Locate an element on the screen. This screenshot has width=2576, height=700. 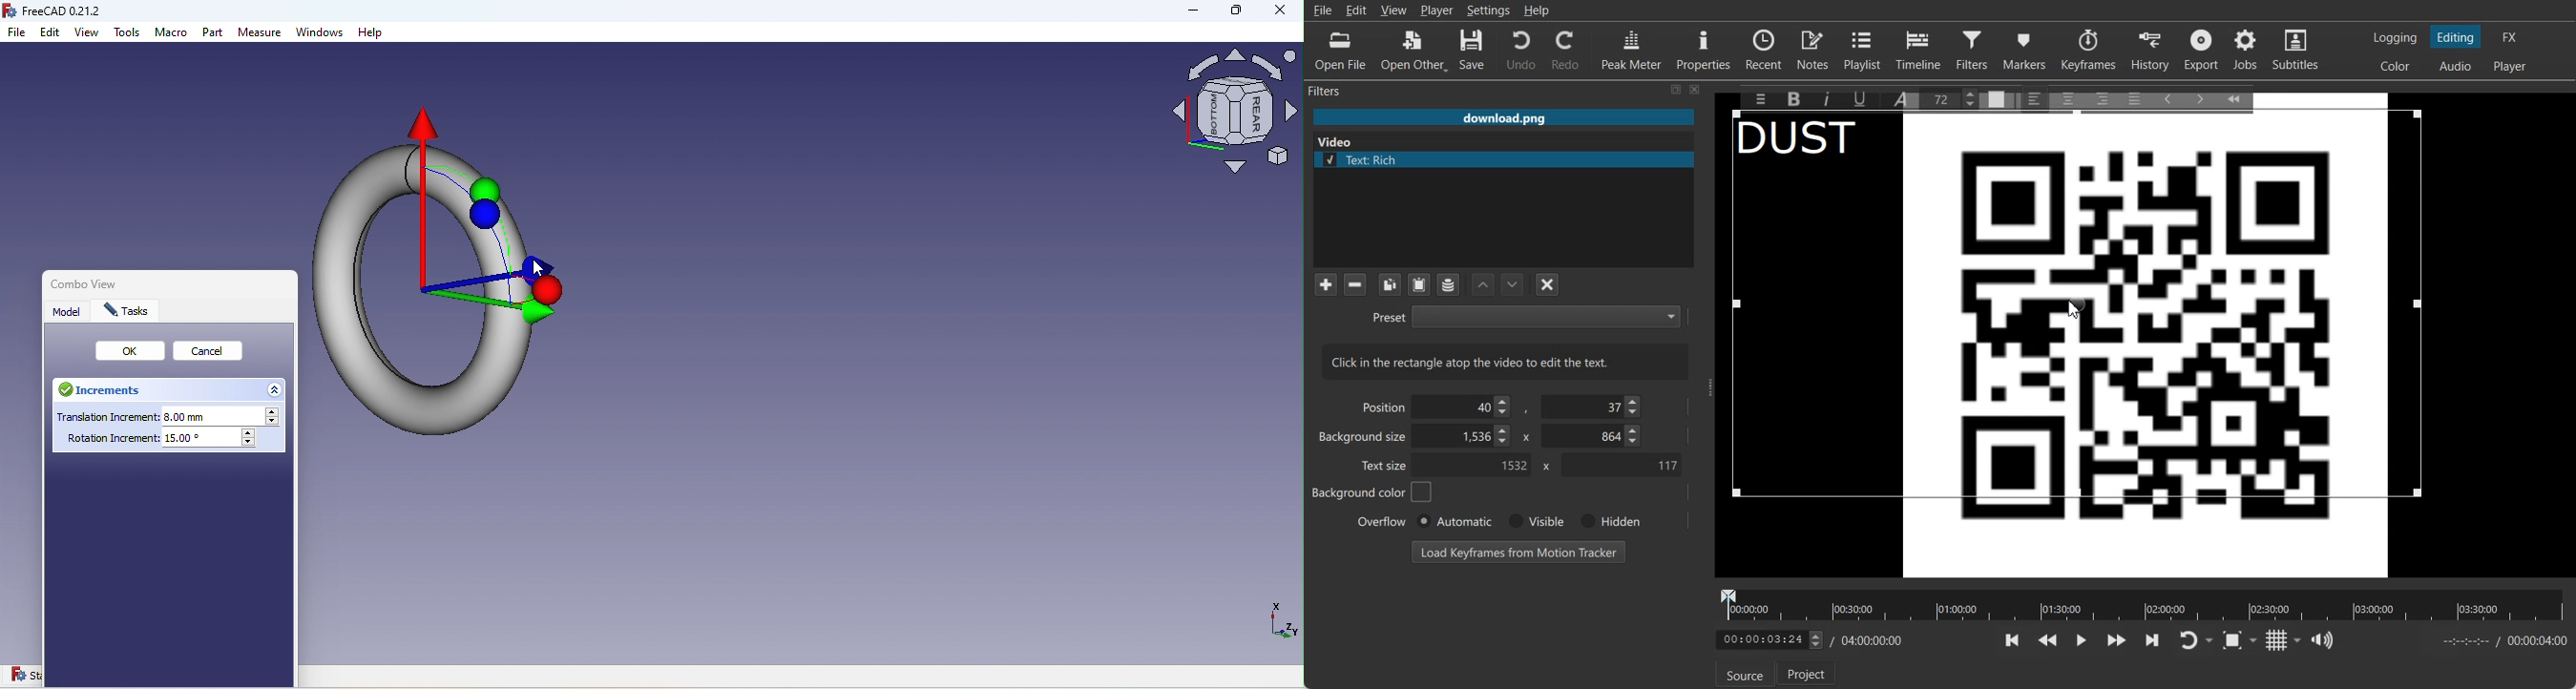
Move to Z-axis is located at coordinates (534, 262).